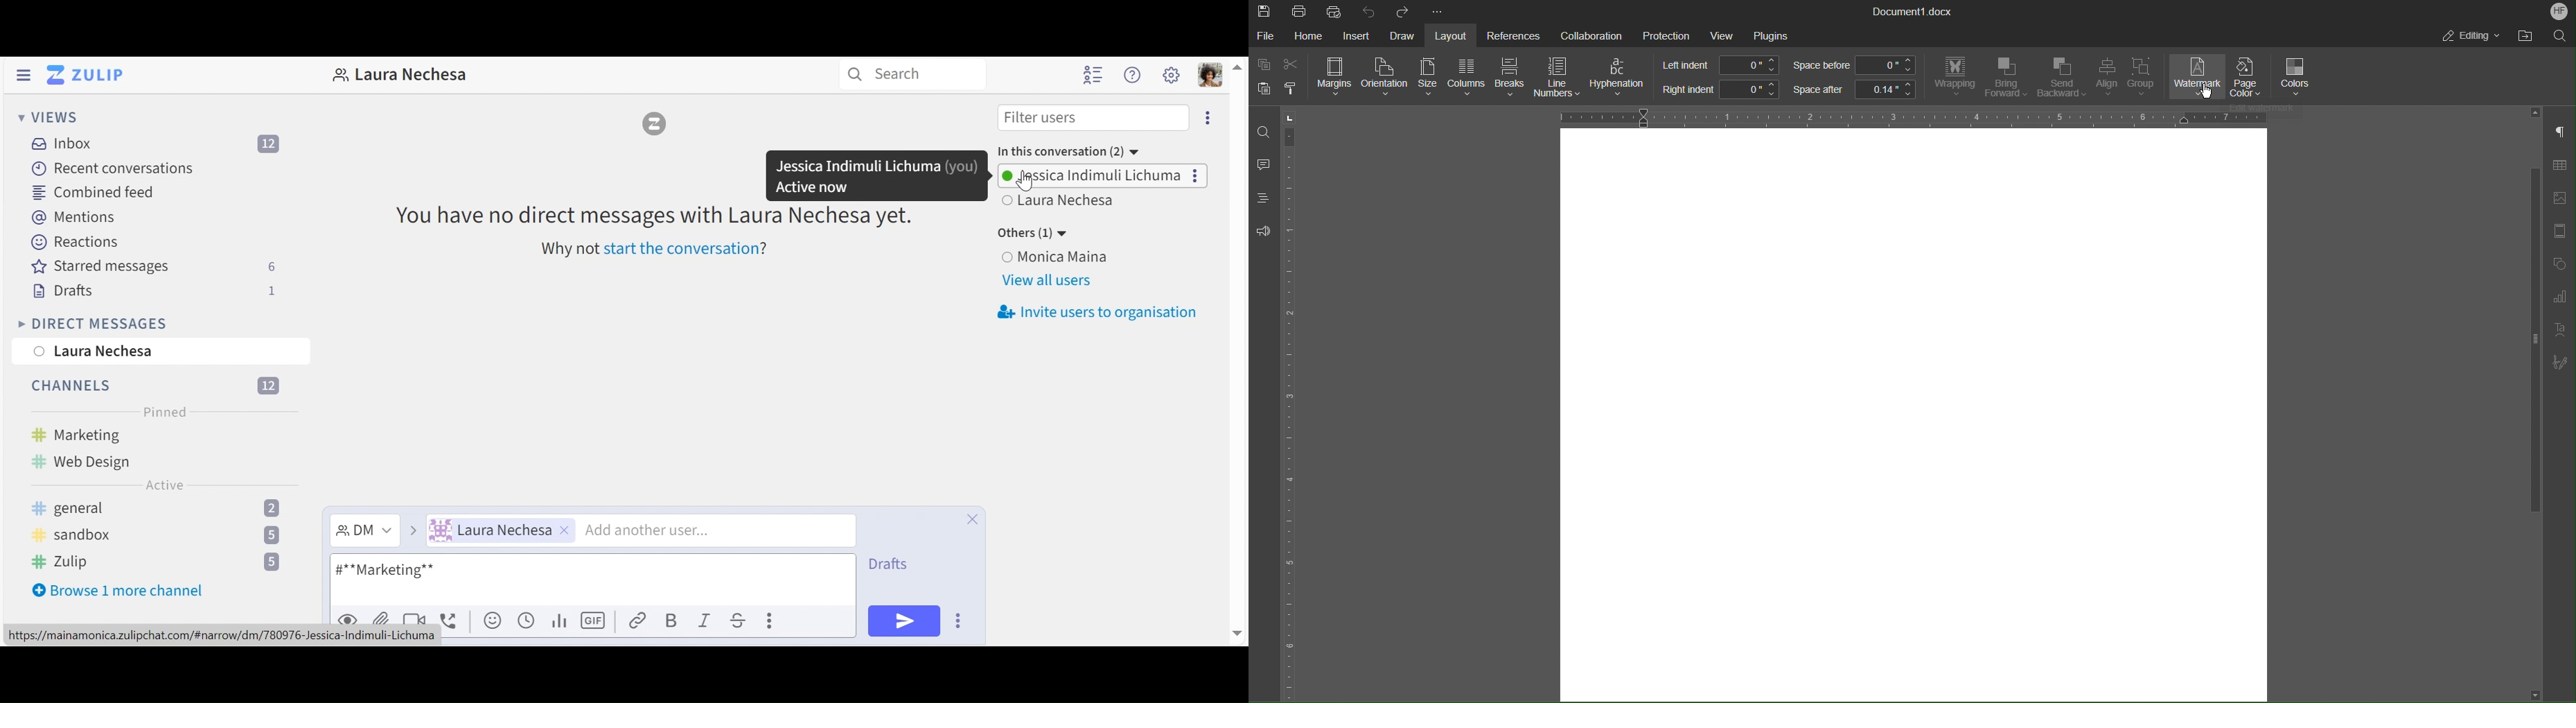 The width and height of the screenshot is (2576, 728). I want to click on Add GIF, so click(594, 620).